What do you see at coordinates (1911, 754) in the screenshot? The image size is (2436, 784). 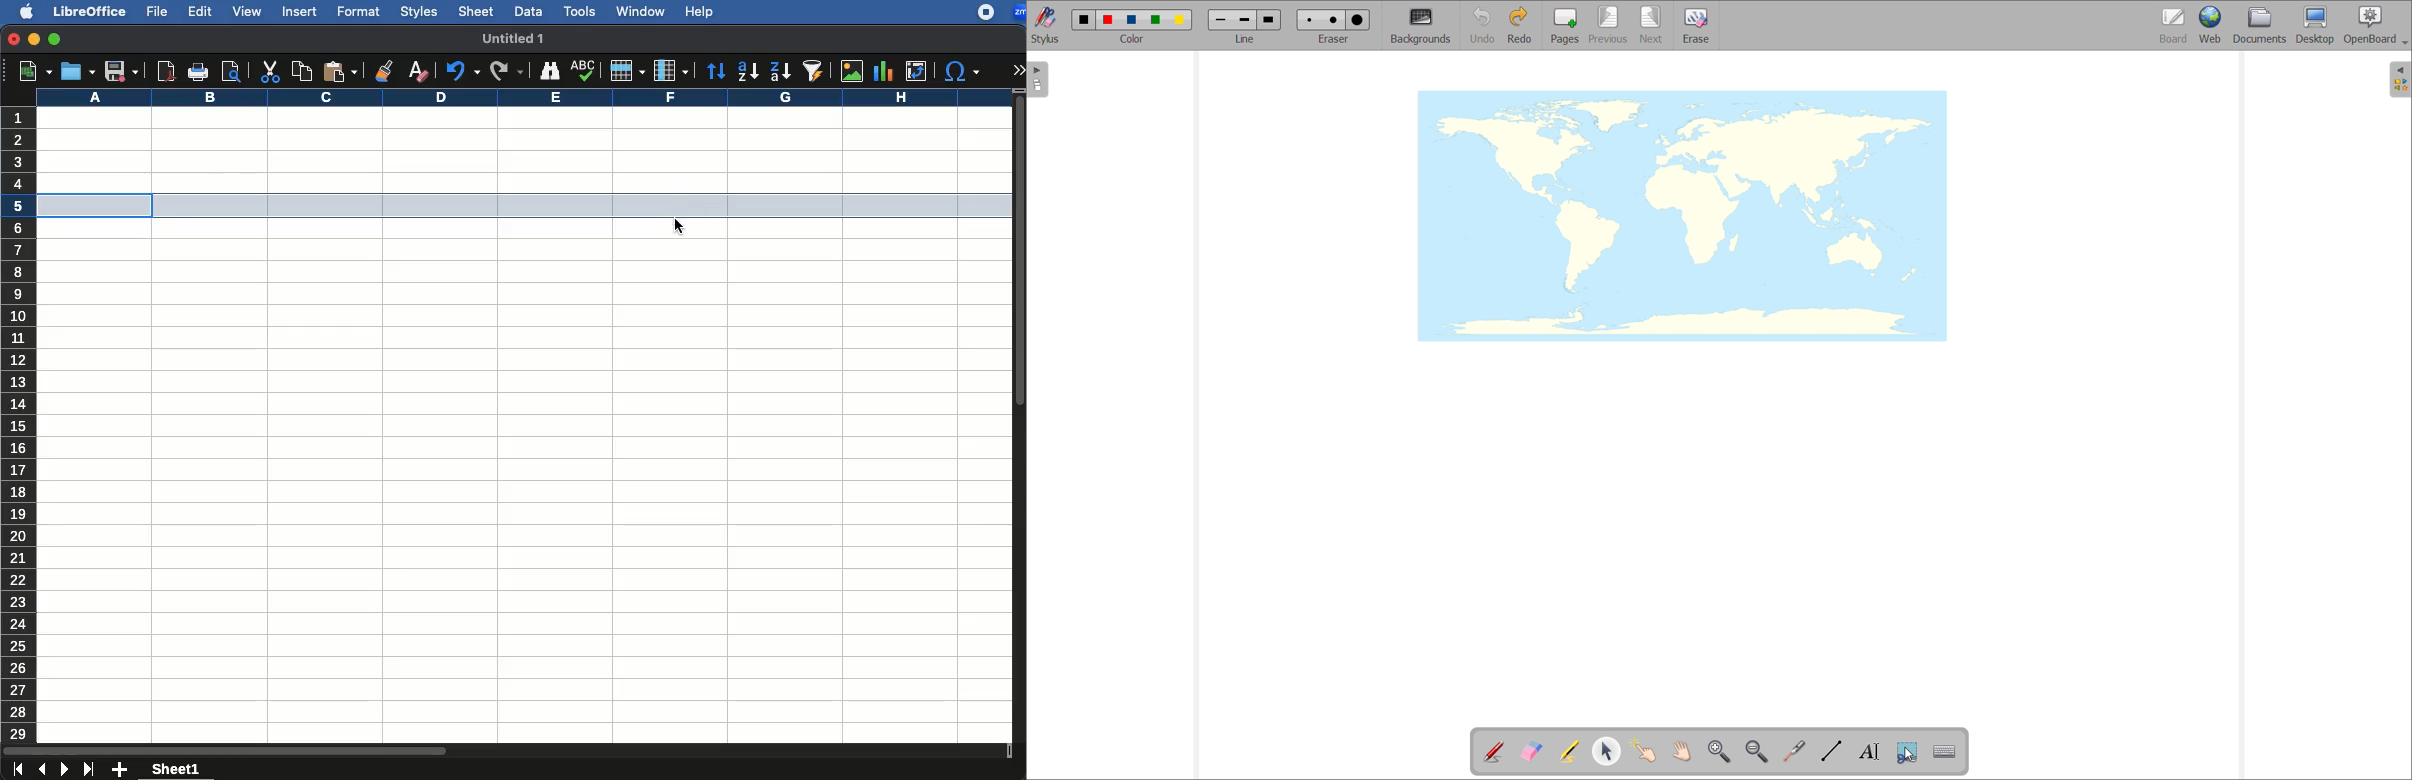 I see `cursor` at bounding box center [1911, 754].